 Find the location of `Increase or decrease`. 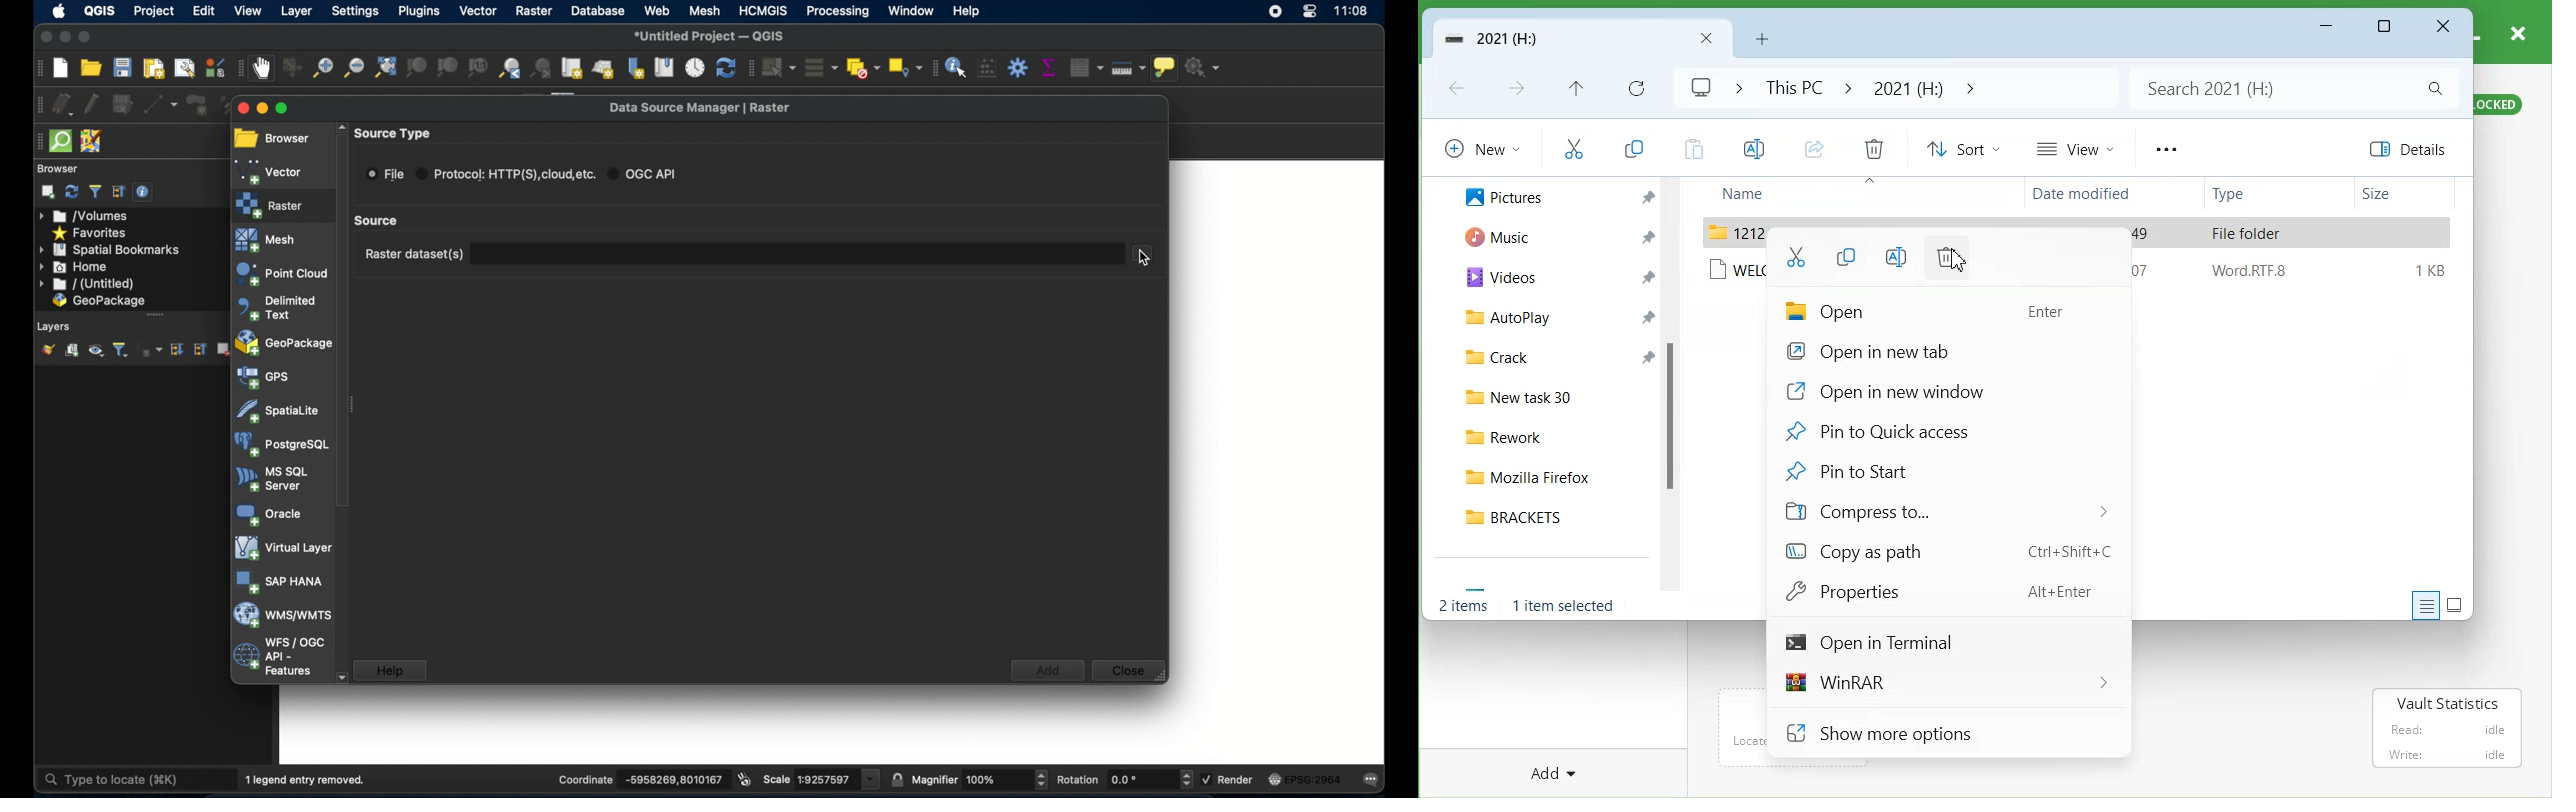

Increase or decrease is located at coordinates (1041, 780).